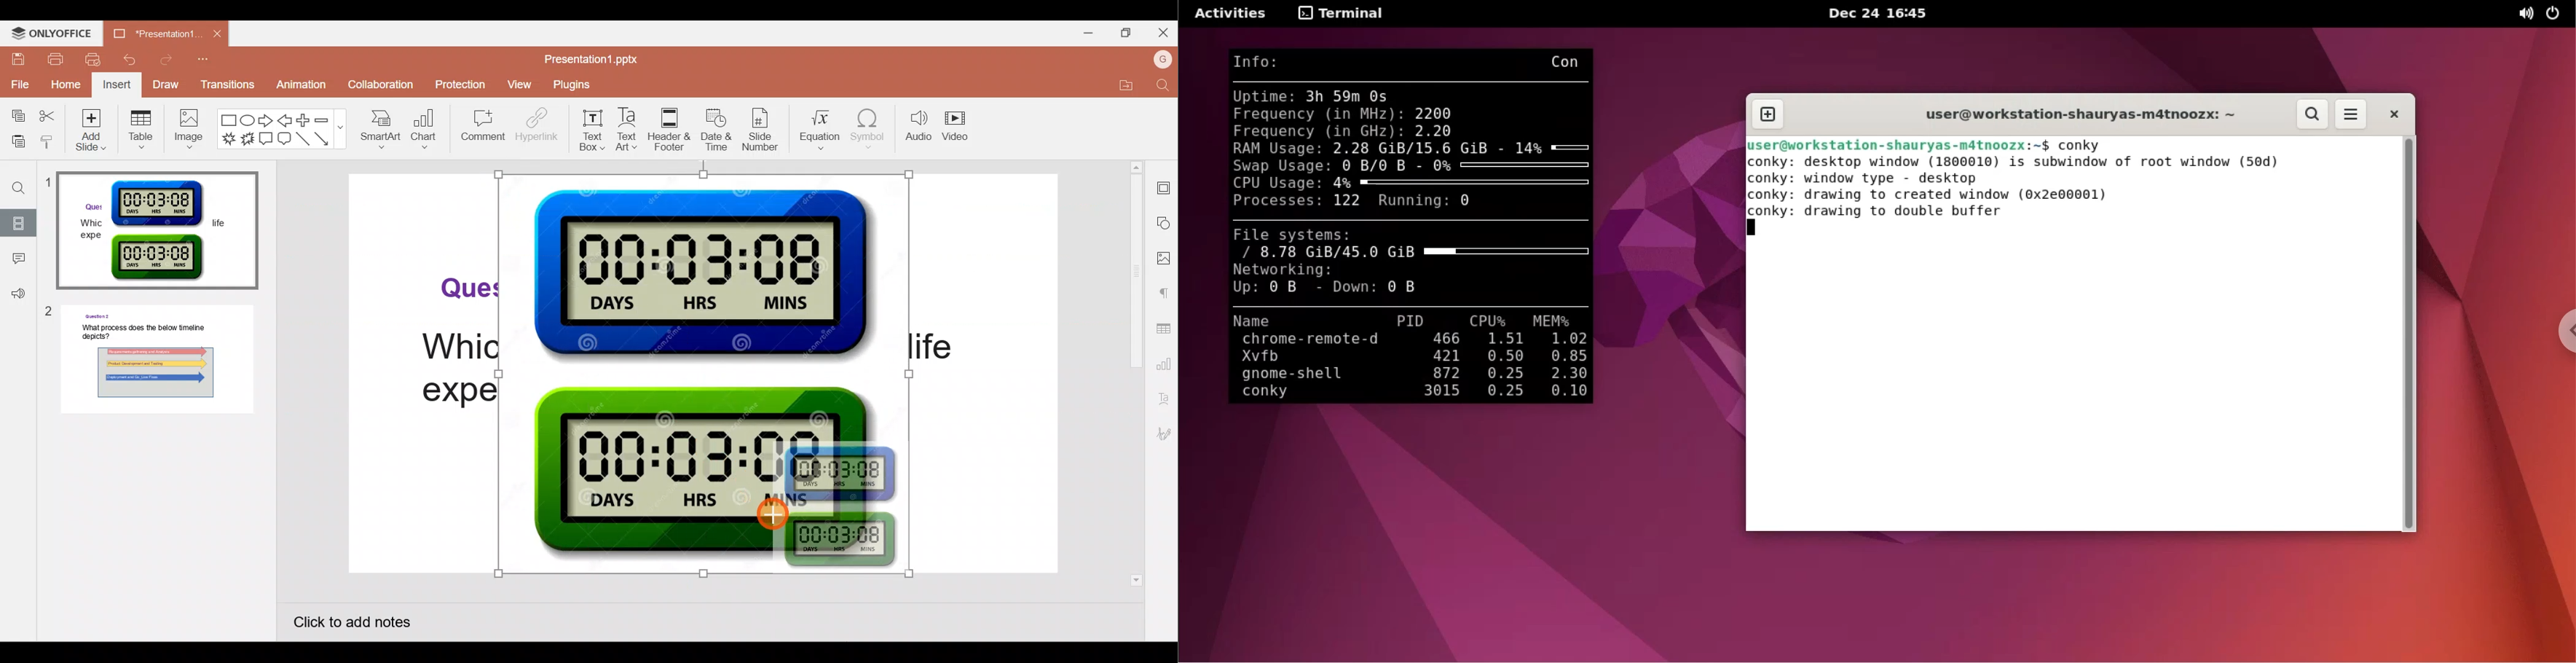 The height and width of the screenshot is (672, 2576). What do you see at coordinates (288, 121) in the screenshot?
I see `Left arrow` at bounding box center [288, 121].